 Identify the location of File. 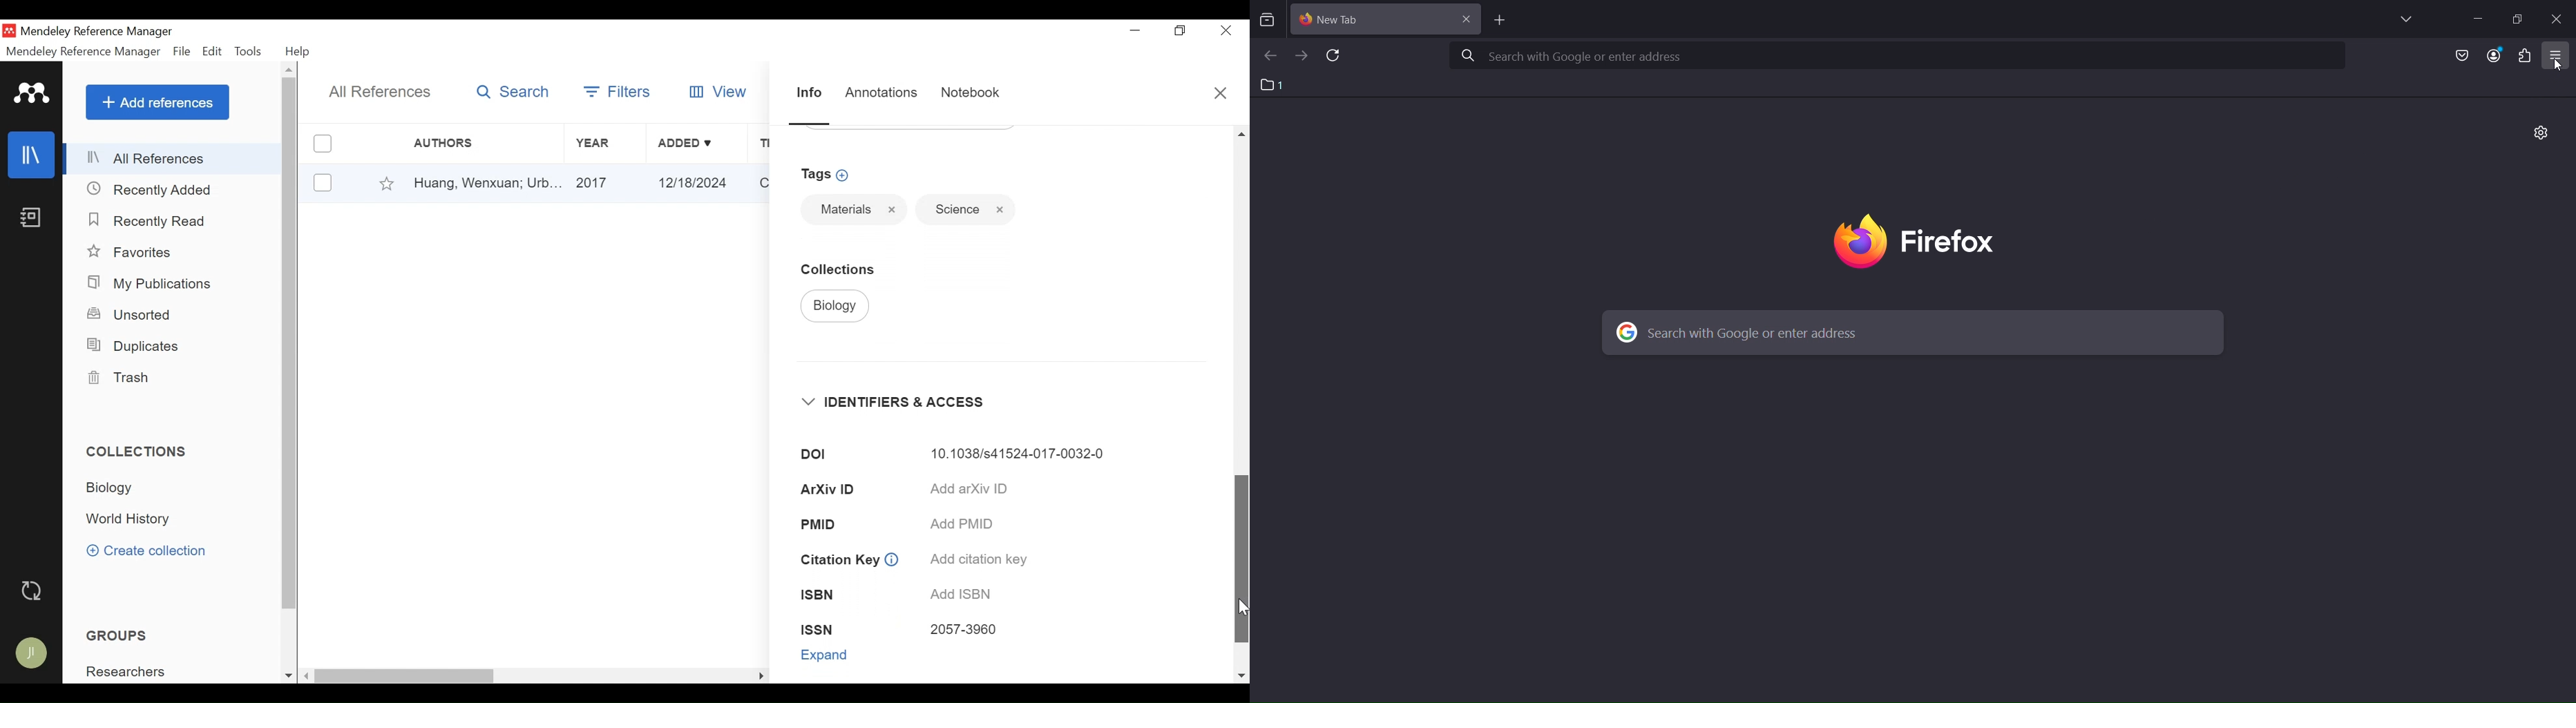
(182, 51).